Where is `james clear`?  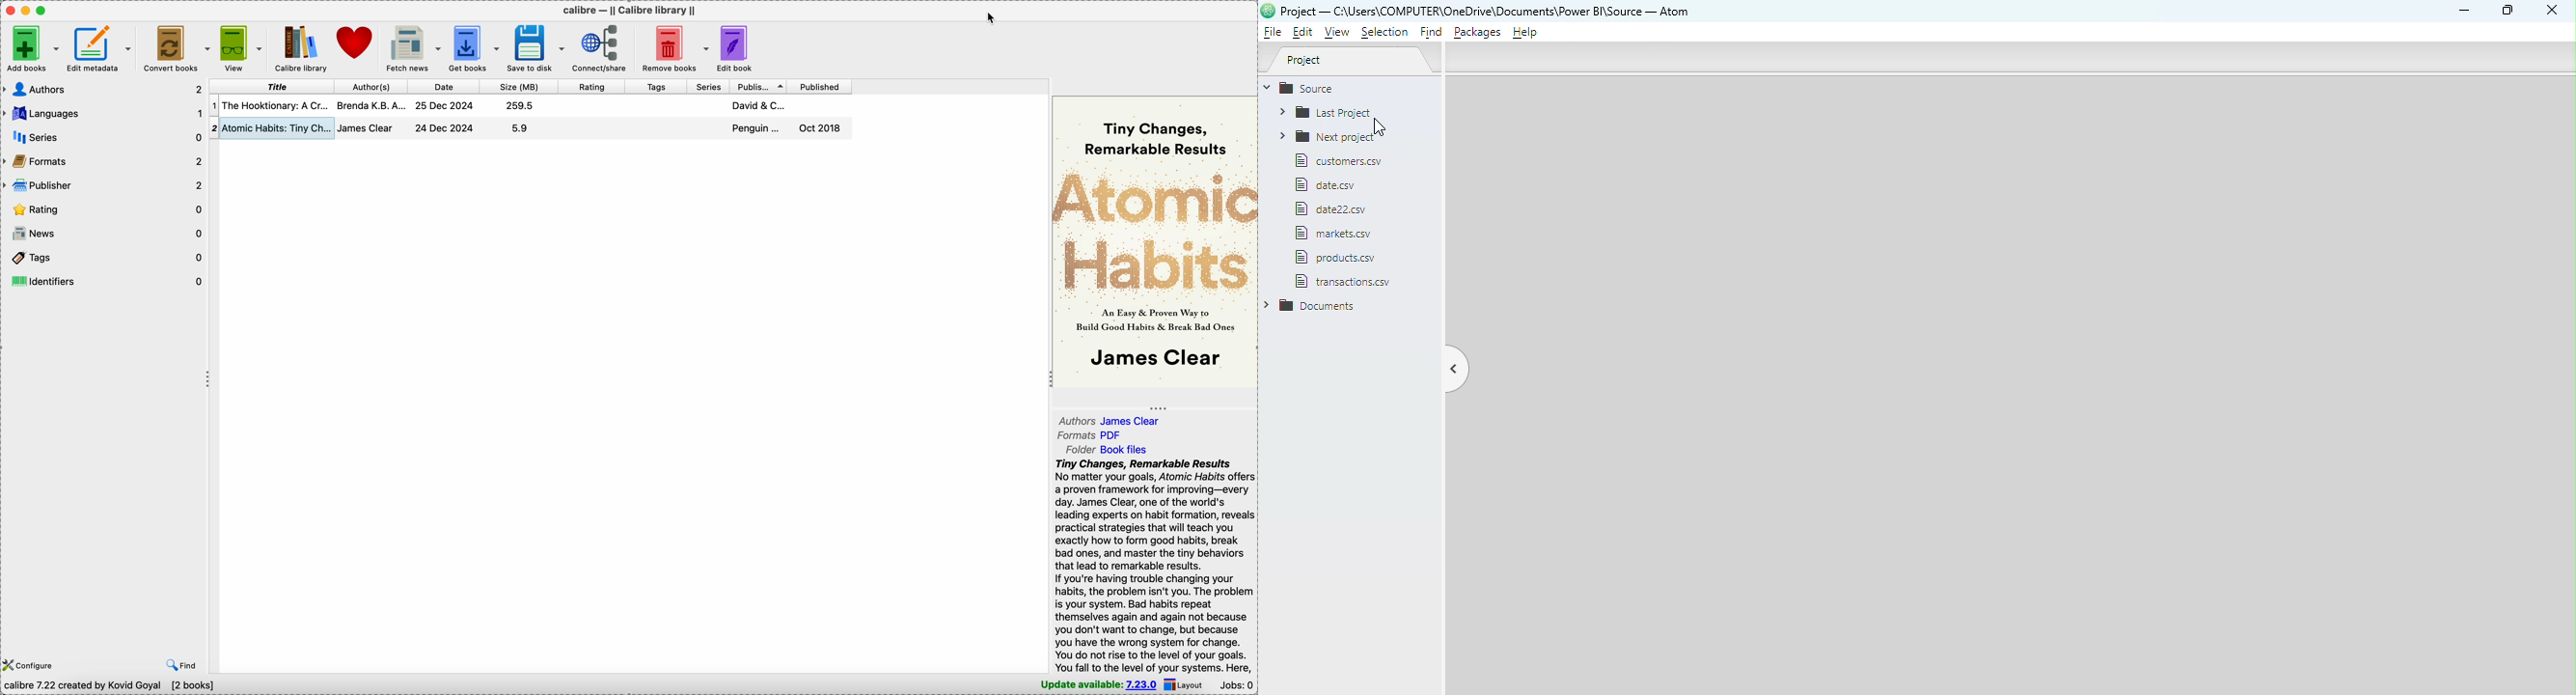
james clear is located at coordinates (1158, 358).